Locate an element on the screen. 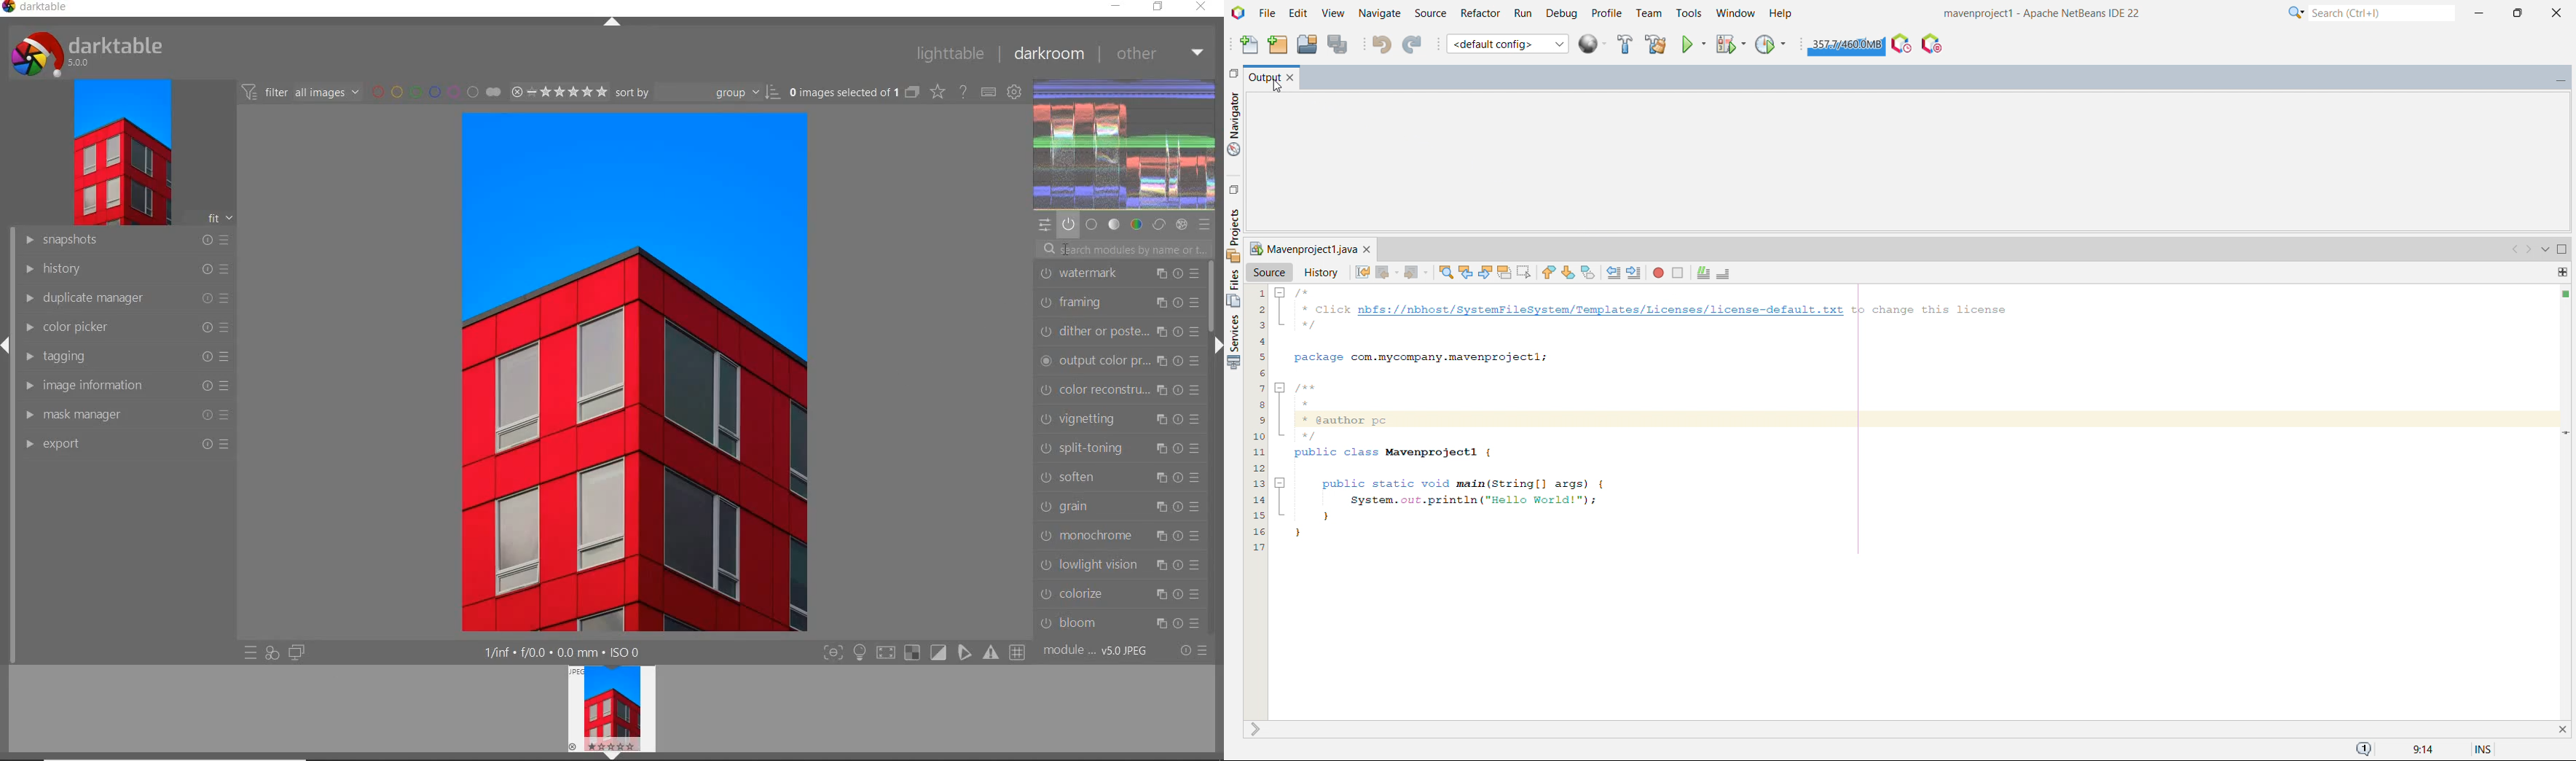 Image resolution: width=2576 pixels, height=784 pixels. lighttable is located at coordinates (949, 54).